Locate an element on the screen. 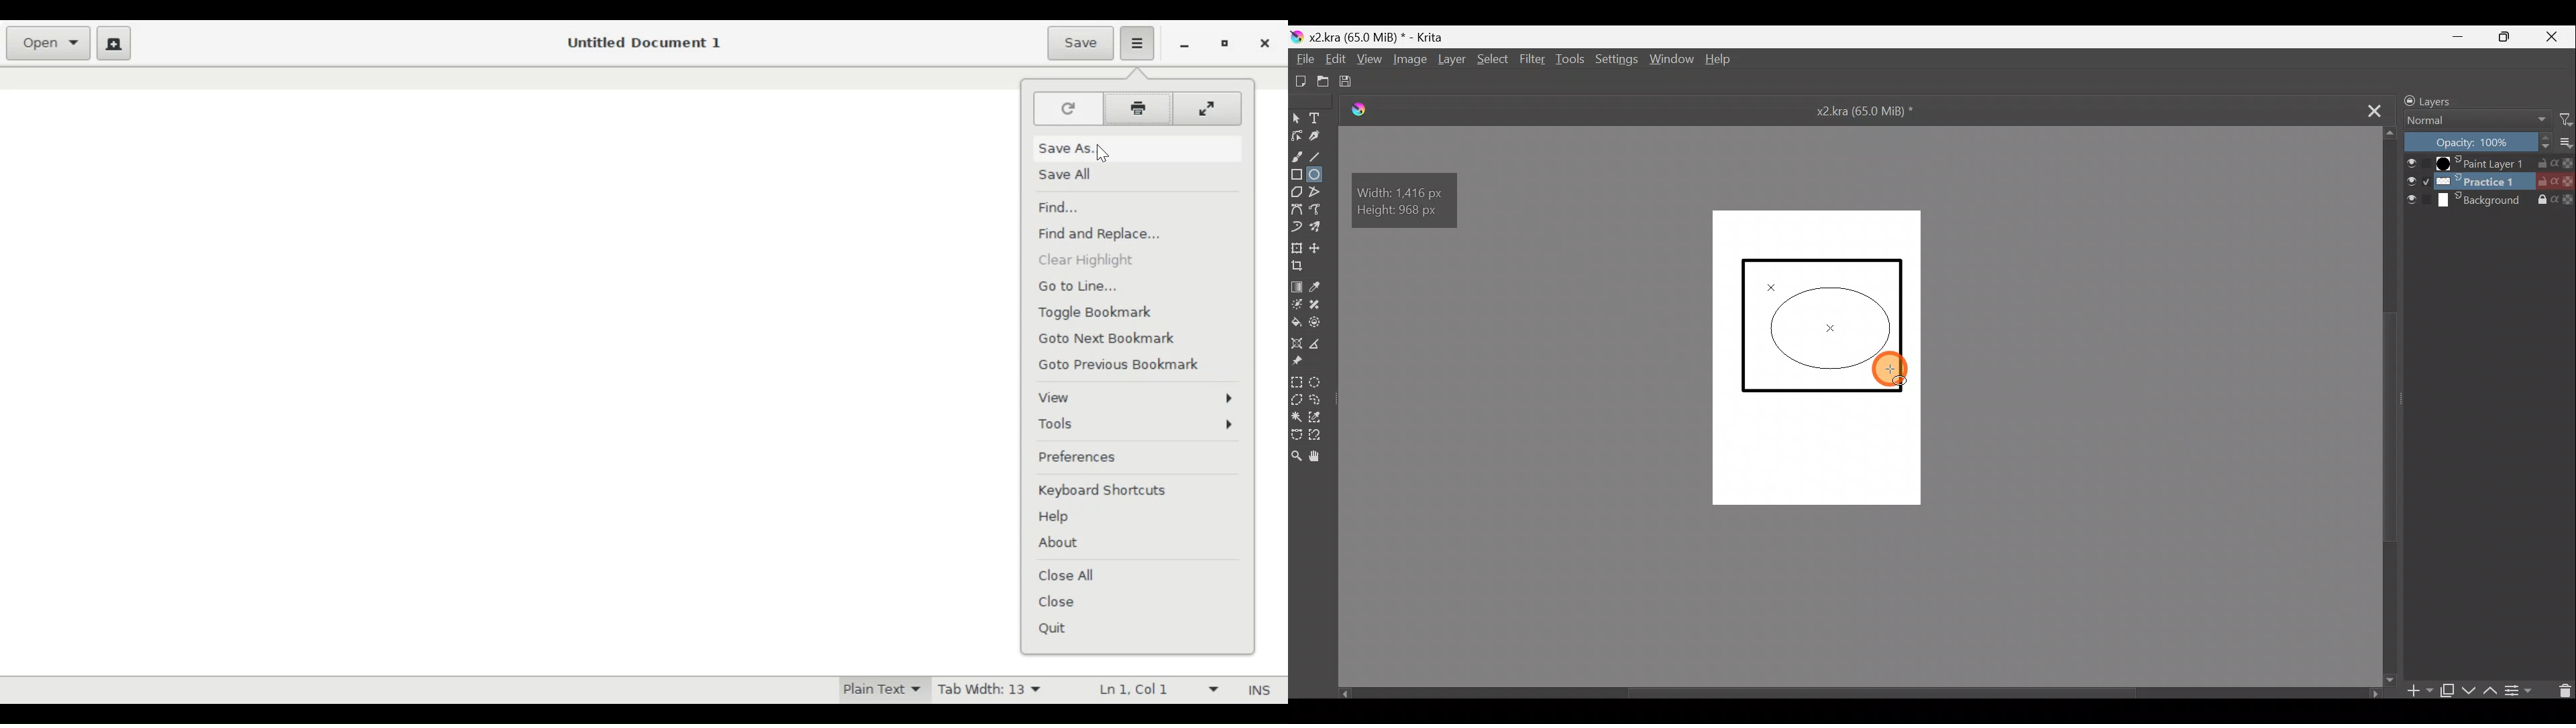  Open is located at coordinates (50, 44).